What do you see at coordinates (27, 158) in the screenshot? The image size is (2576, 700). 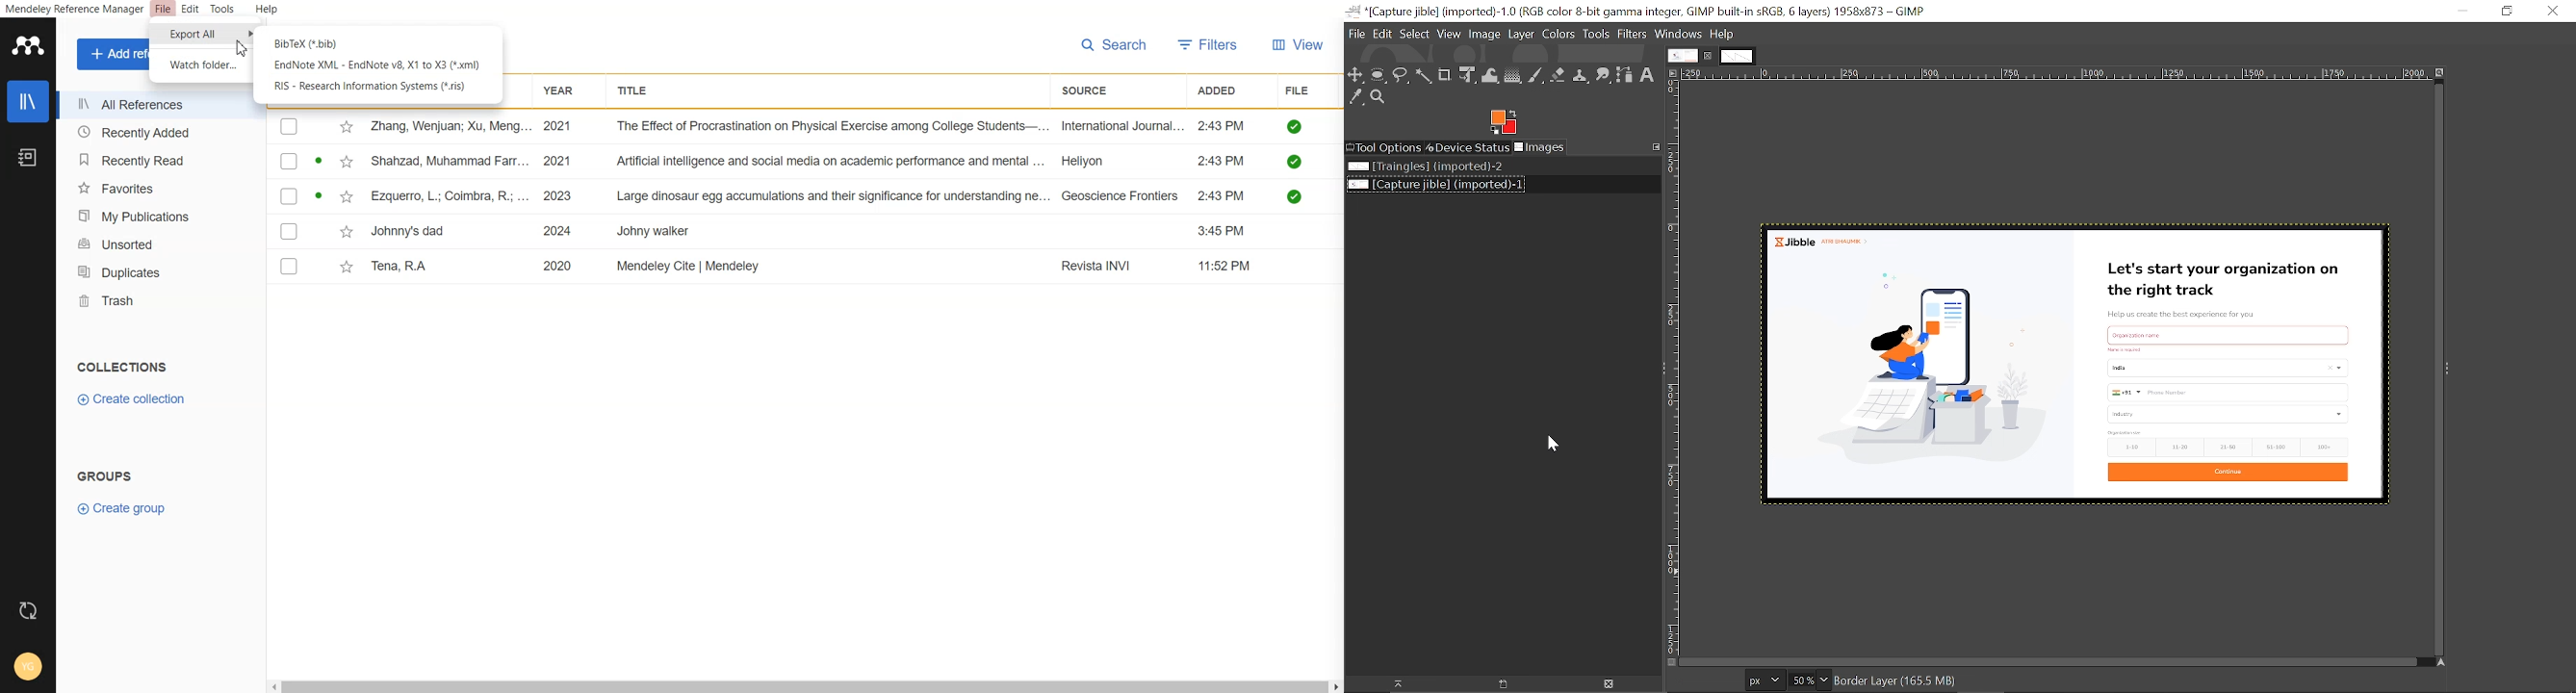 I see `Notebook` at bounding box center [27, 158].